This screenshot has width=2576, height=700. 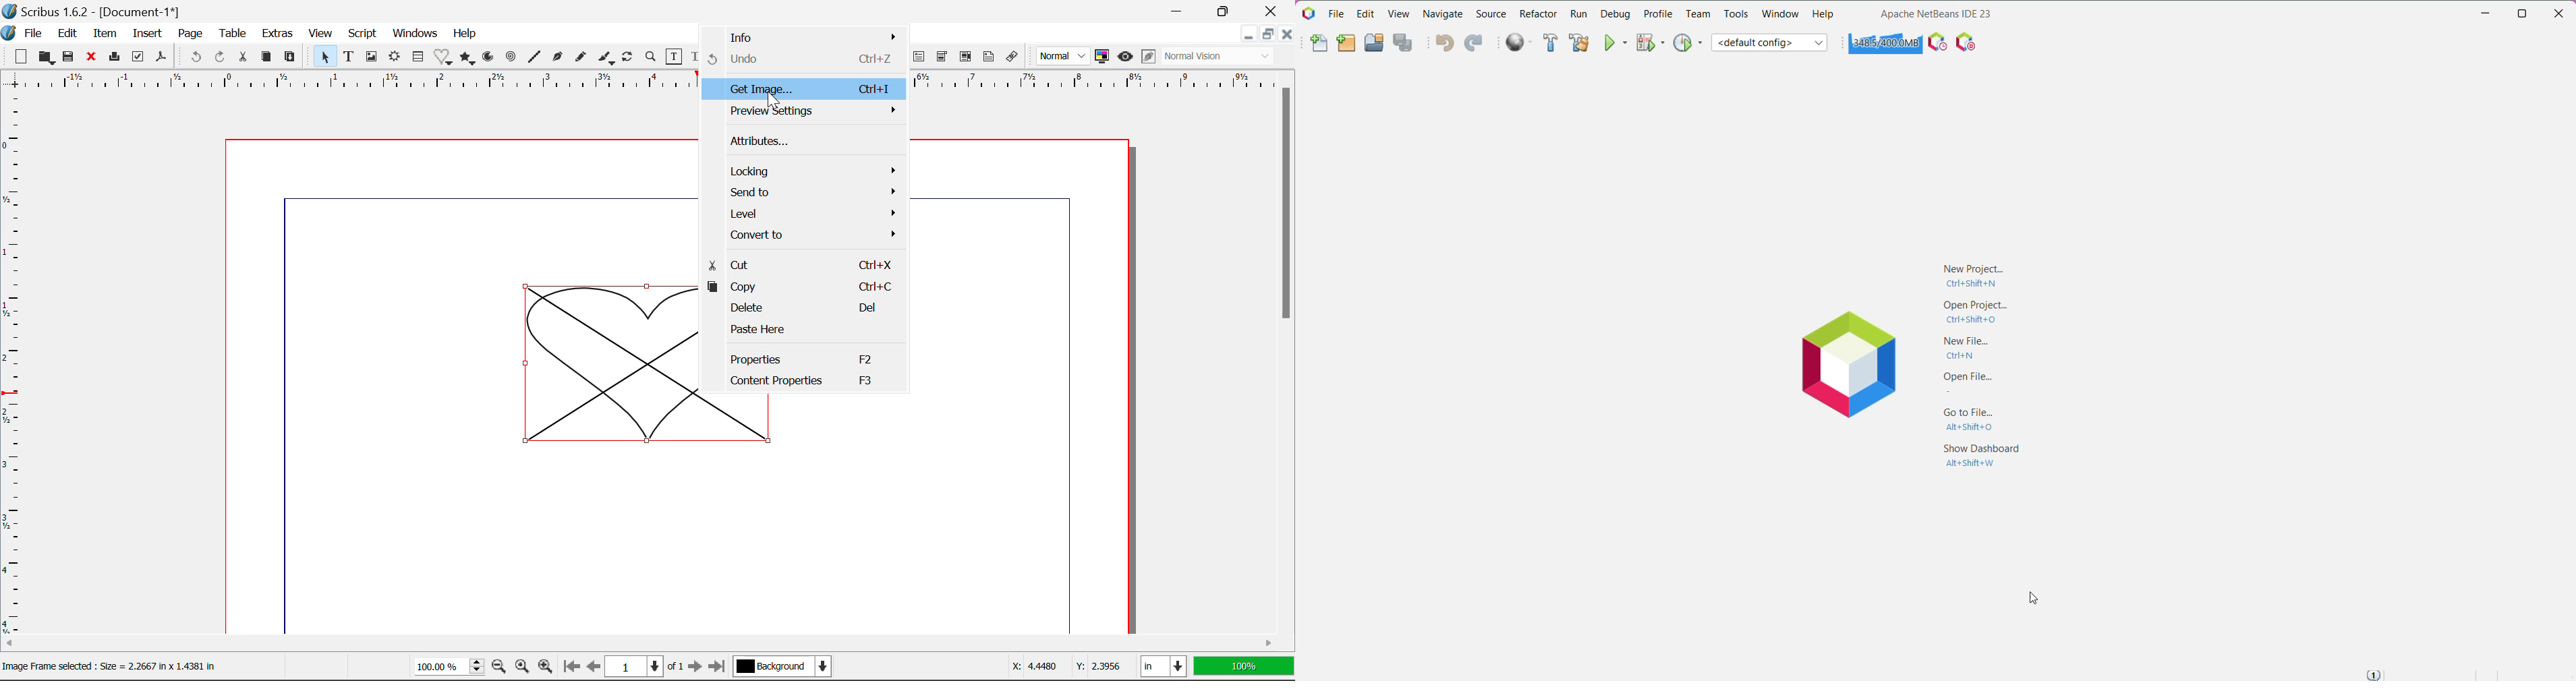 What do you see at coordinates (559, 59) in the screenshot?
I see `Bezier Curve` at bounding box center [559, 59].